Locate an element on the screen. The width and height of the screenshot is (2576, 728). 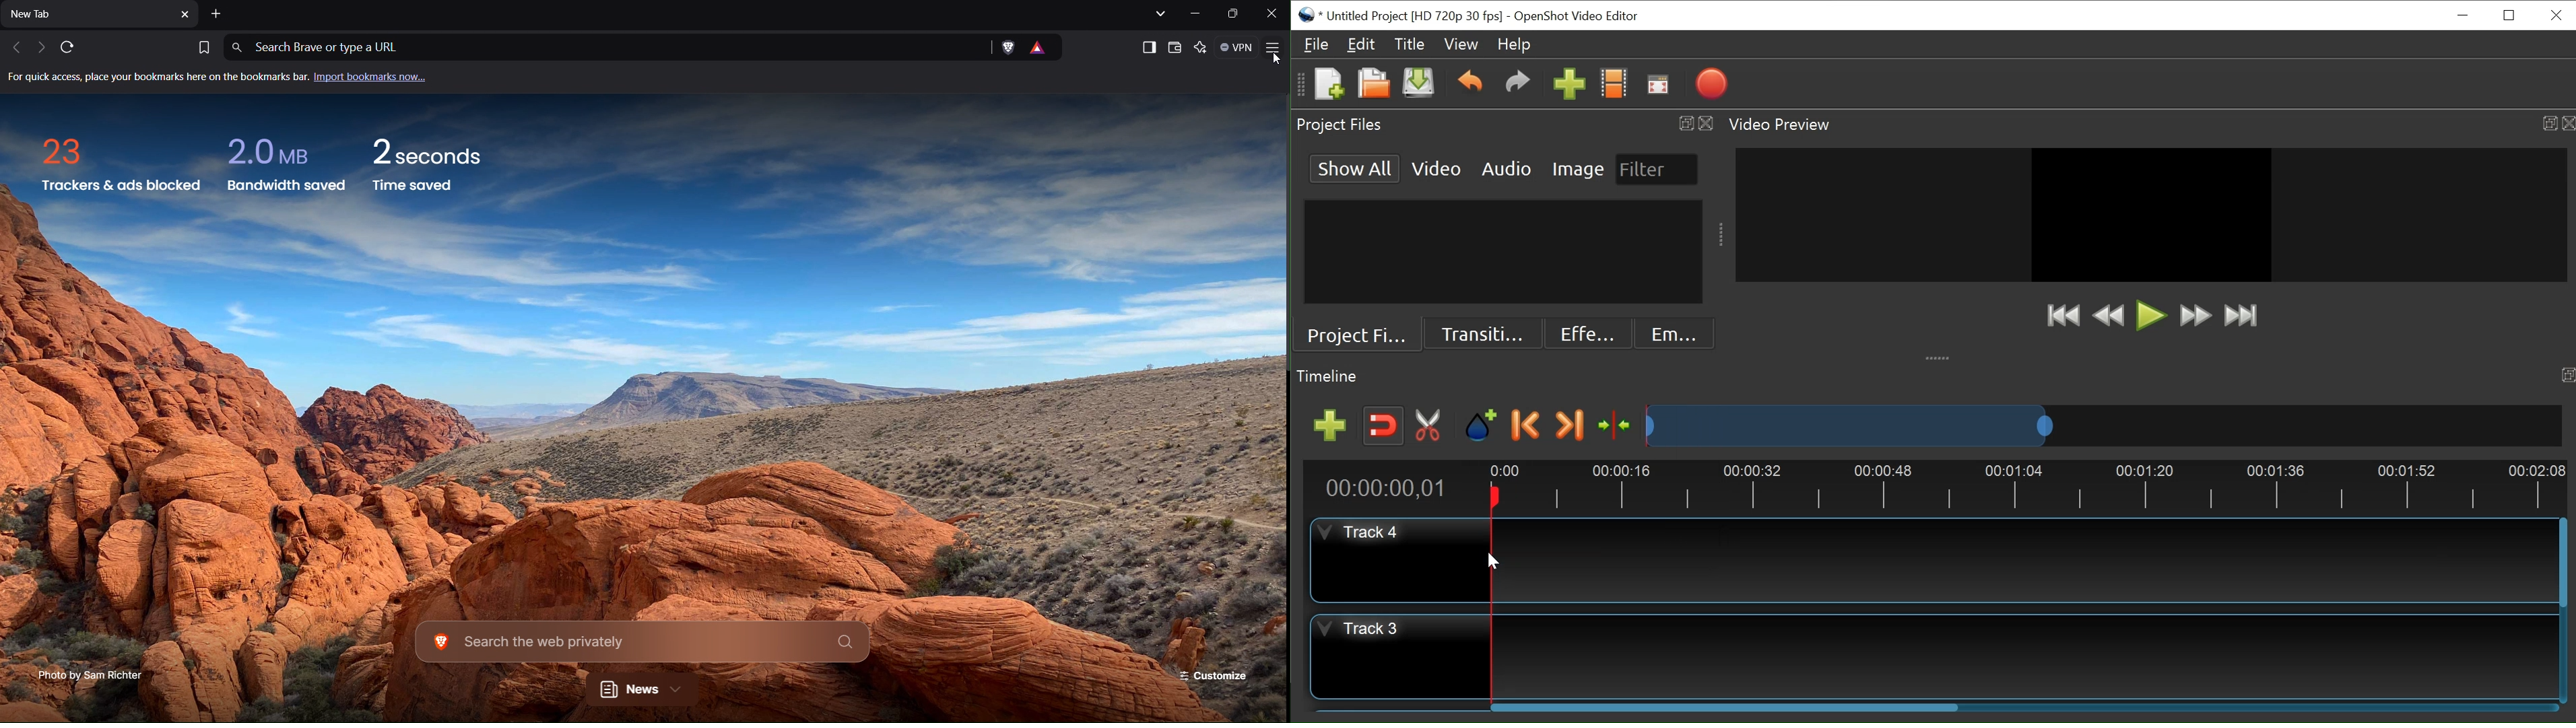
Save File is located at coordinates (1418, 84).